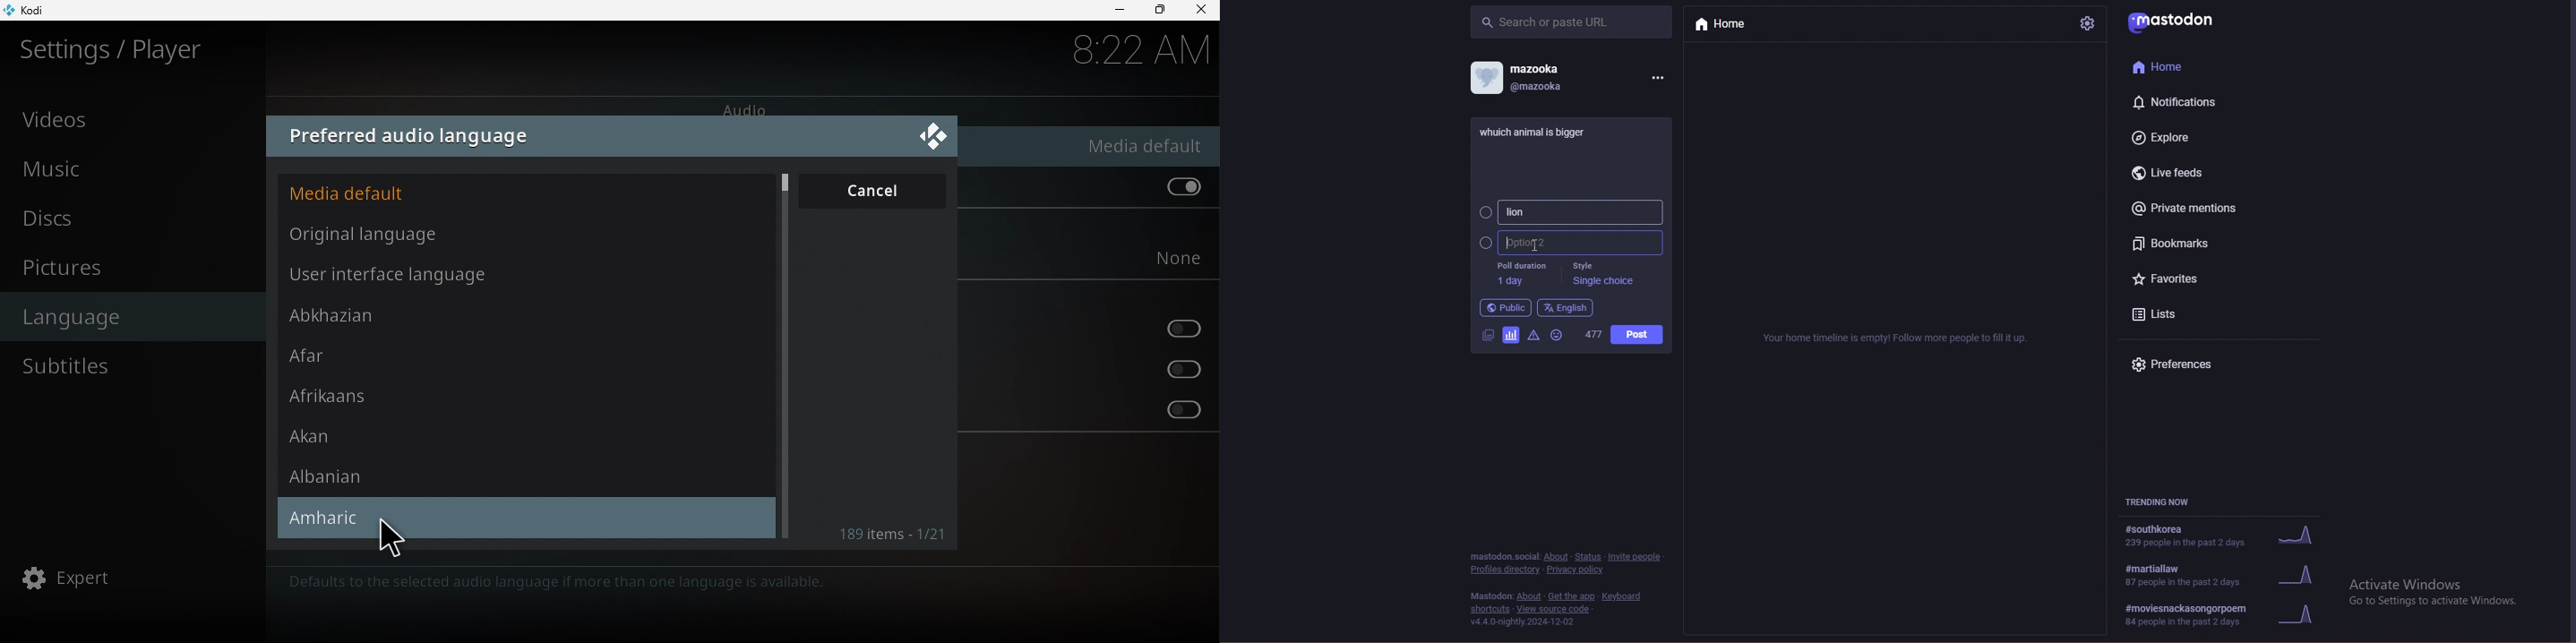 Image resolution: width=2576 pixels, height=644 pixels. What do you see at coordinates (1486, 77) in the screenshot?
I see `profile` at bounding box center [1486, 77].